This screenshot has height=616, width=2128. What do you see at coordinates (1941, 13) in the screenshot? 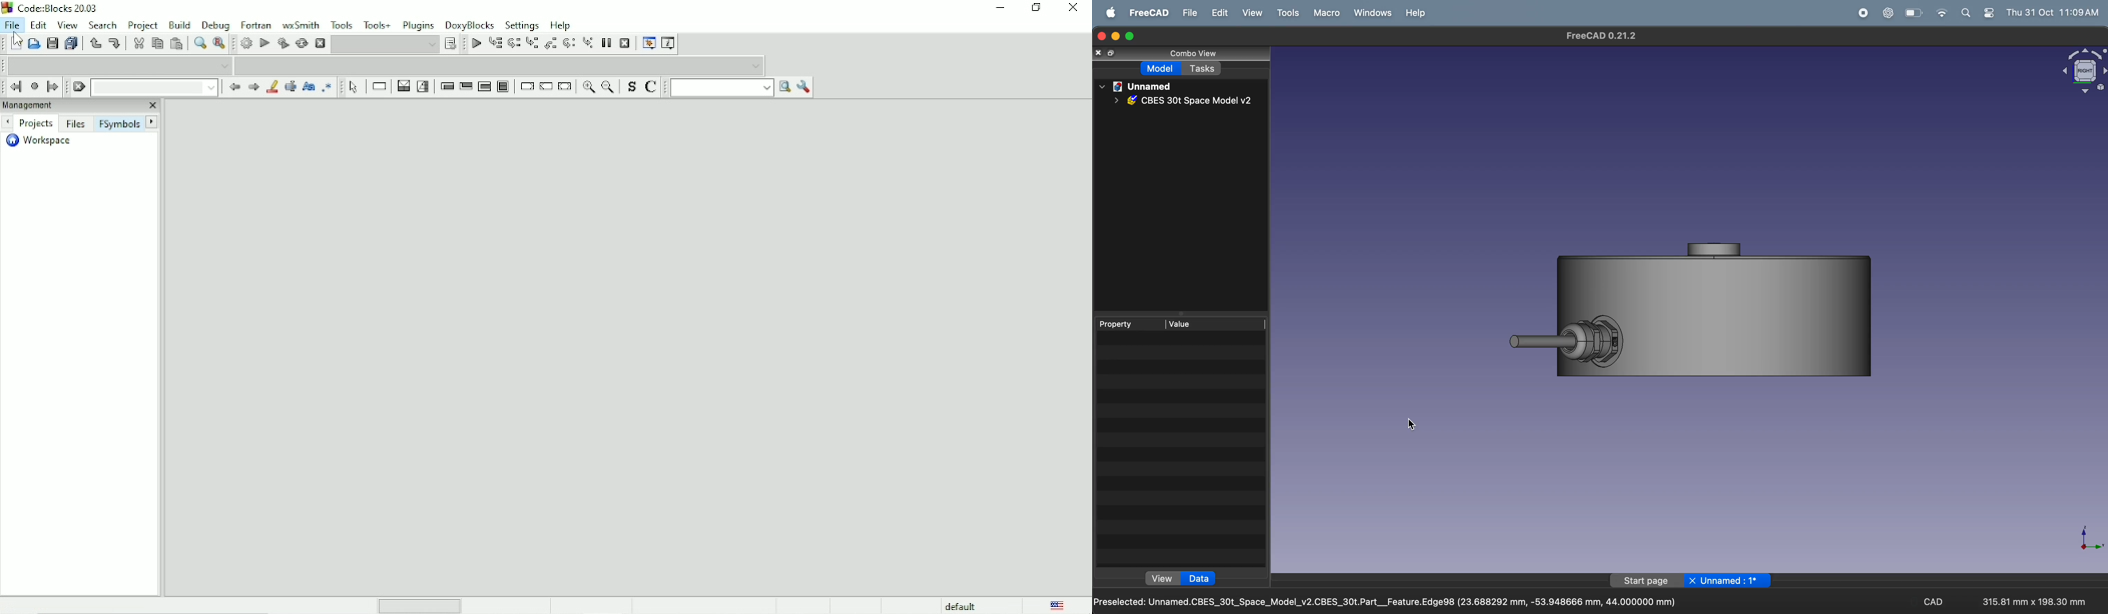
I see `wifi` at bounding box center [1941, 13].